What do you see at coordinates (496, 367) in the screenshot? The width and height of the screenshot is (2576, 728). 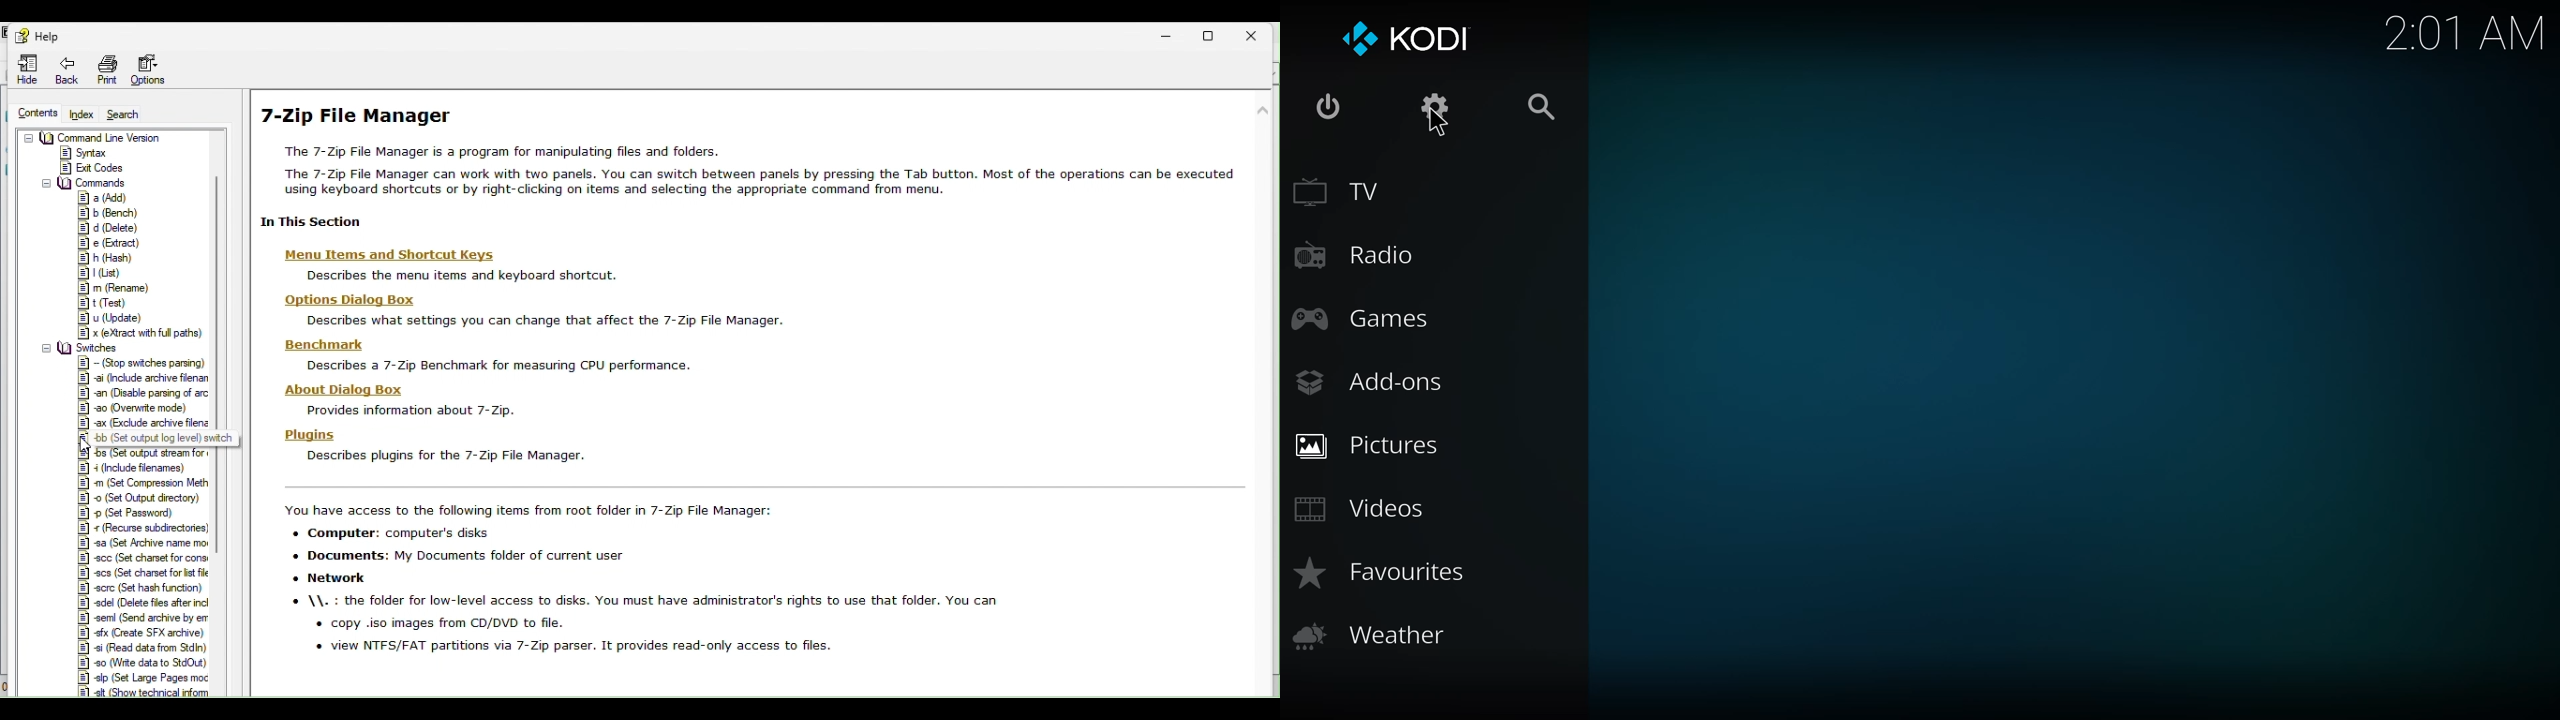 I see `Describes a 7-Zip Benchmark for measunng CPU performance.` at bounding box center [496, 367].